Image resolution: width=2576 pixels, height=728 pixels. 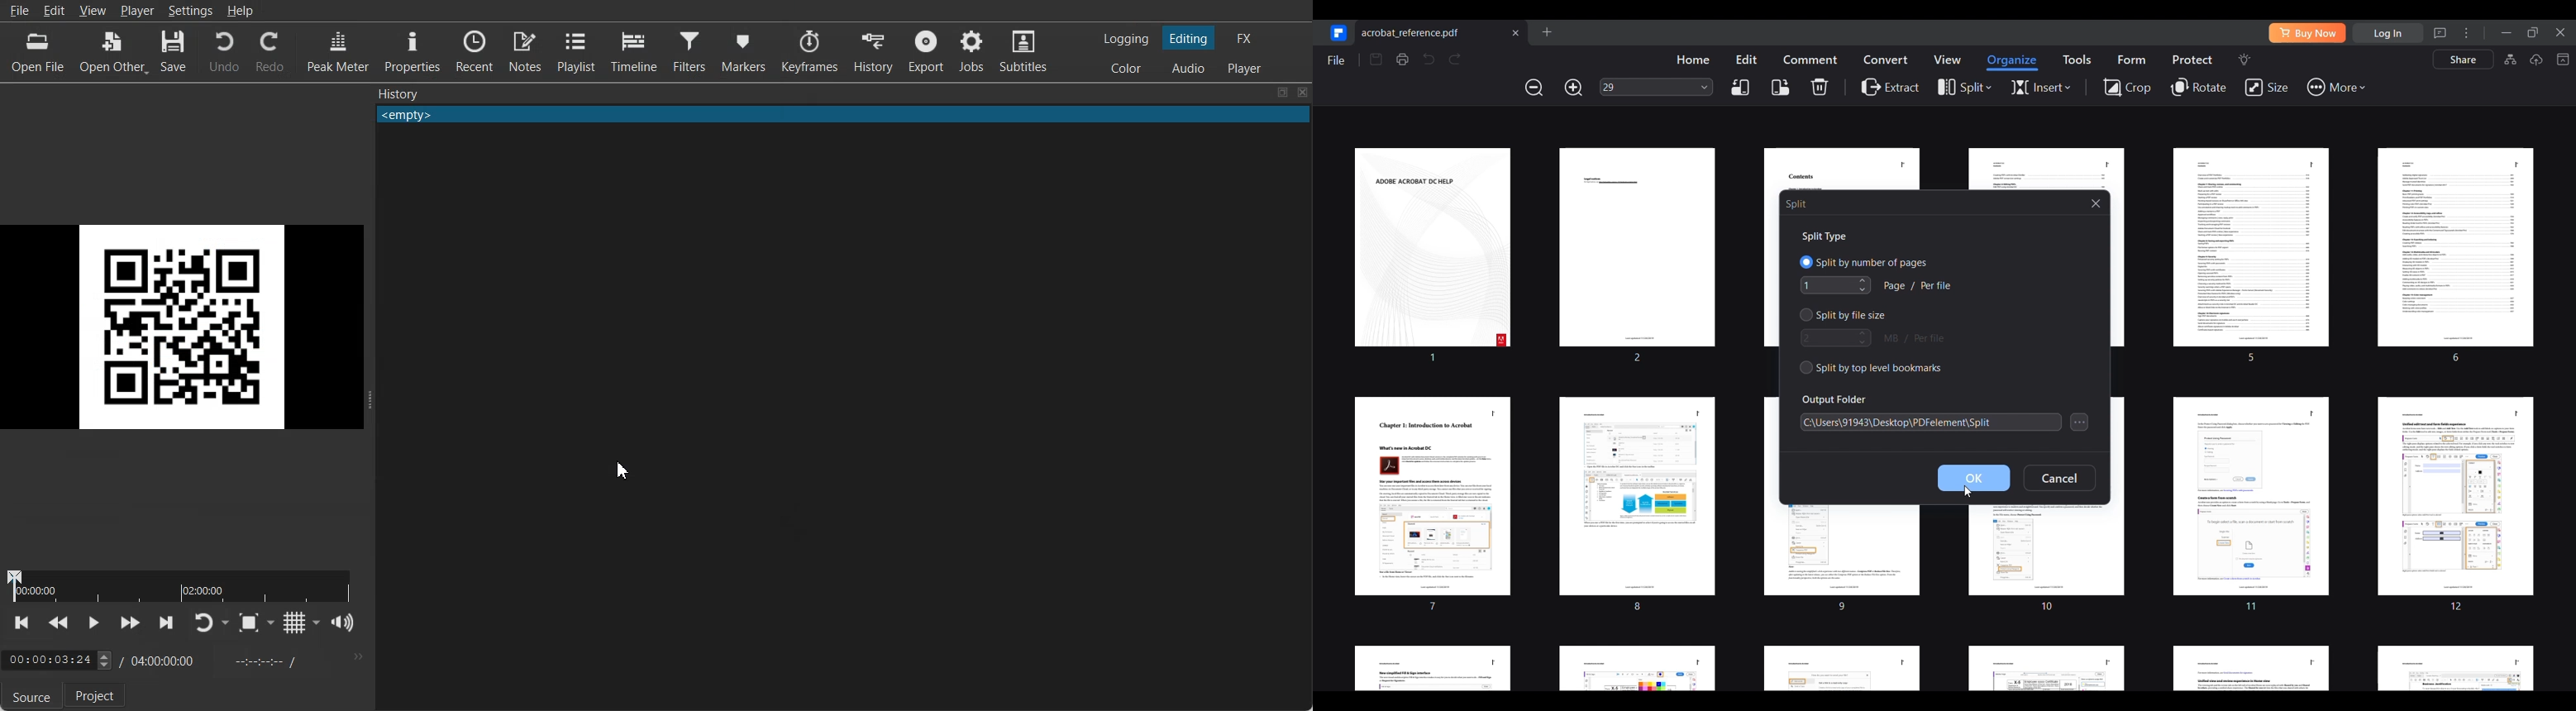 What do you see at coordinates (1376, 59) in the screenshot?
I see `Save` at bounding box center [1376, 59].